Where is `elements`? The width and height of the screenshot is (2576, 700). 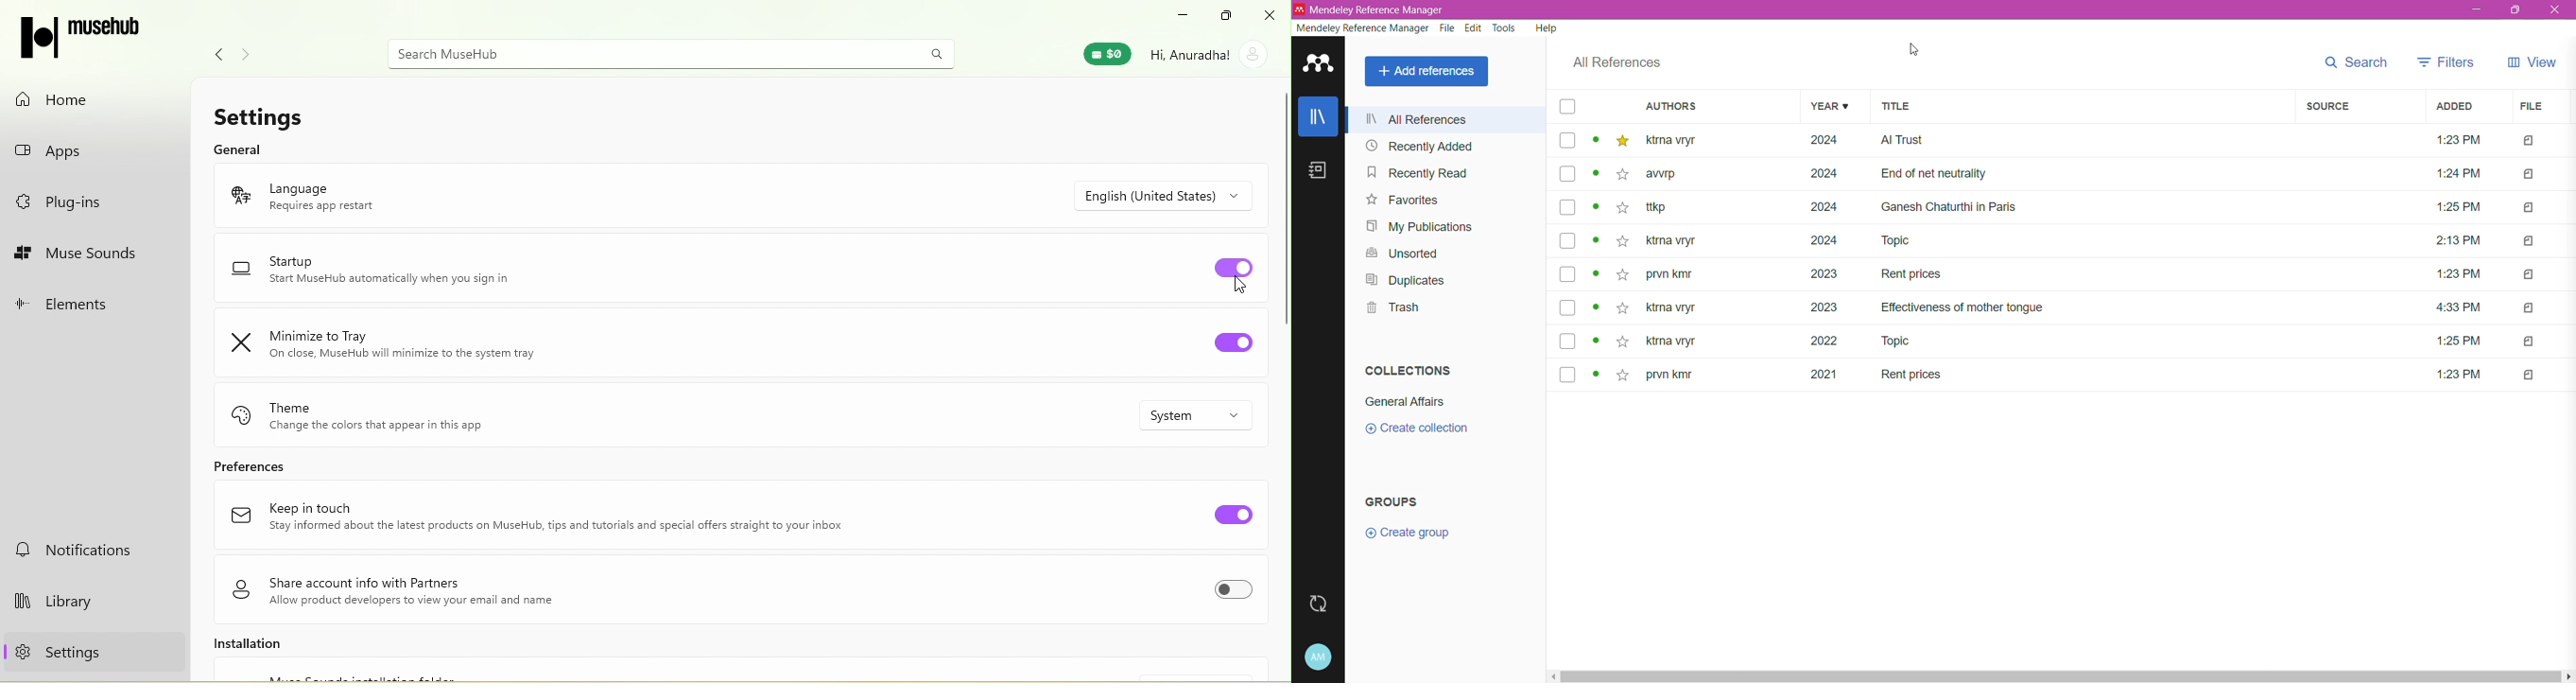
elements is located at coordinates (94, 301).